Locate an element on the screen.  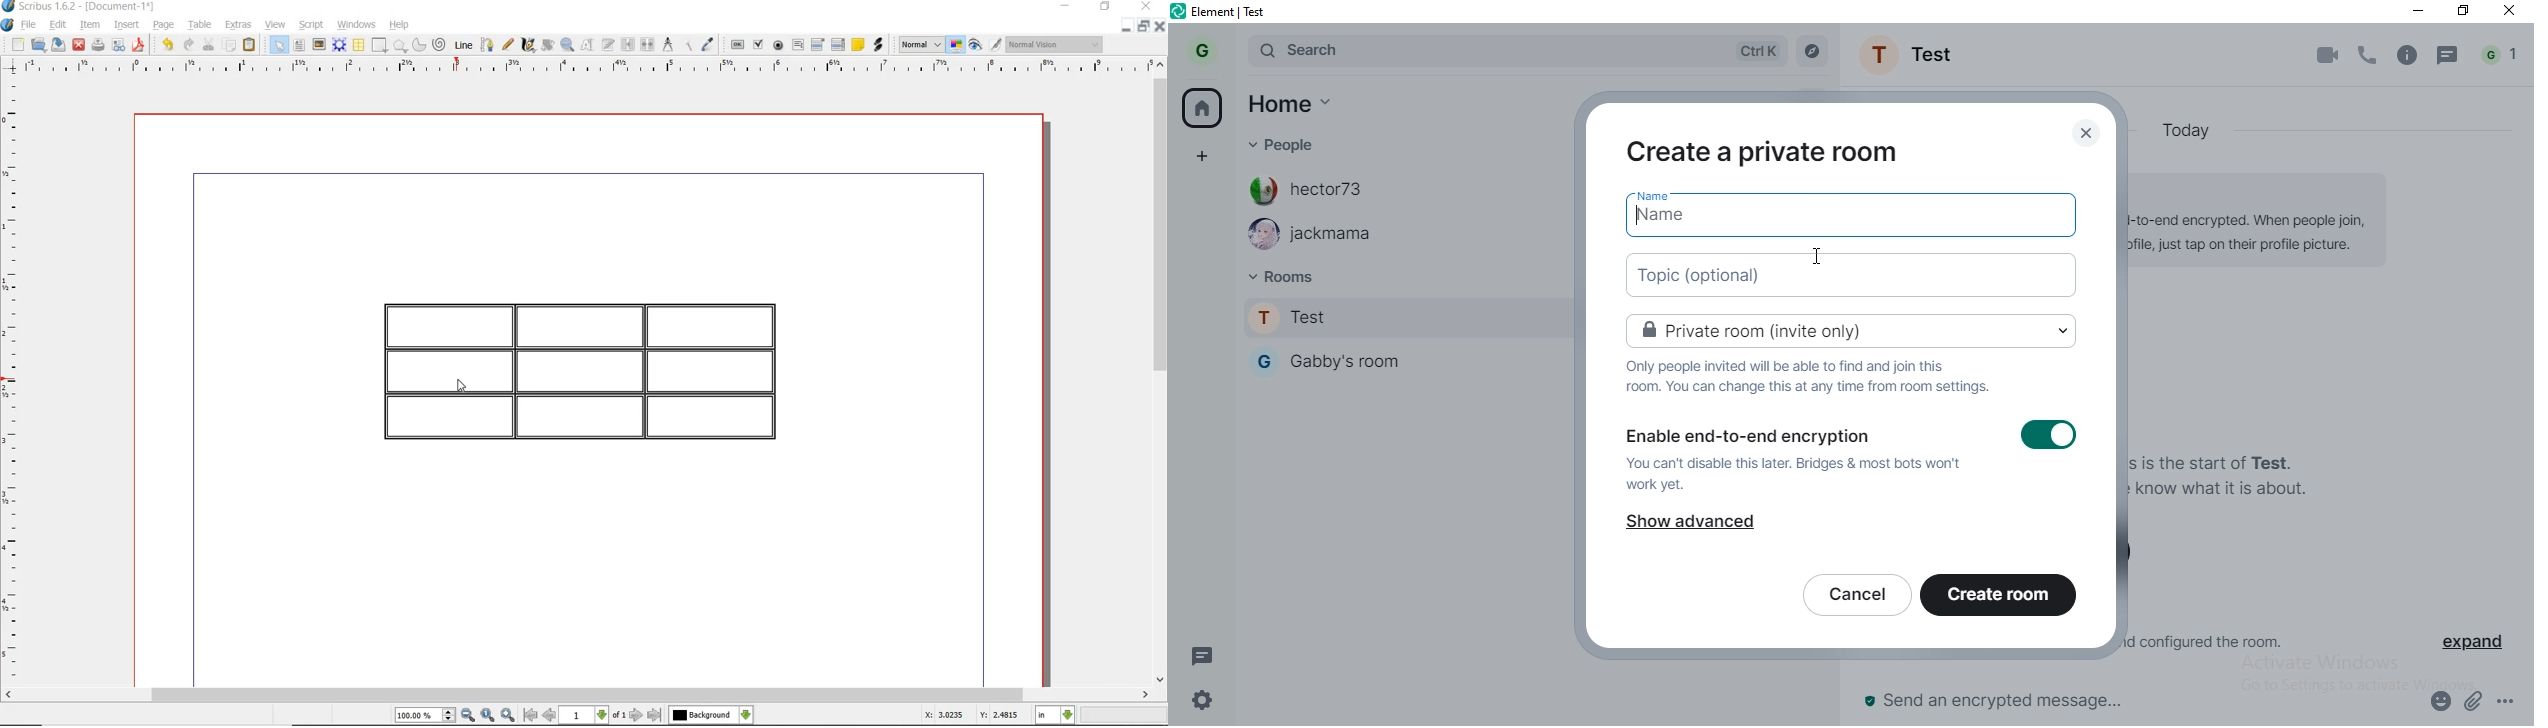
jackmama is located at coordinates (1317, 235).